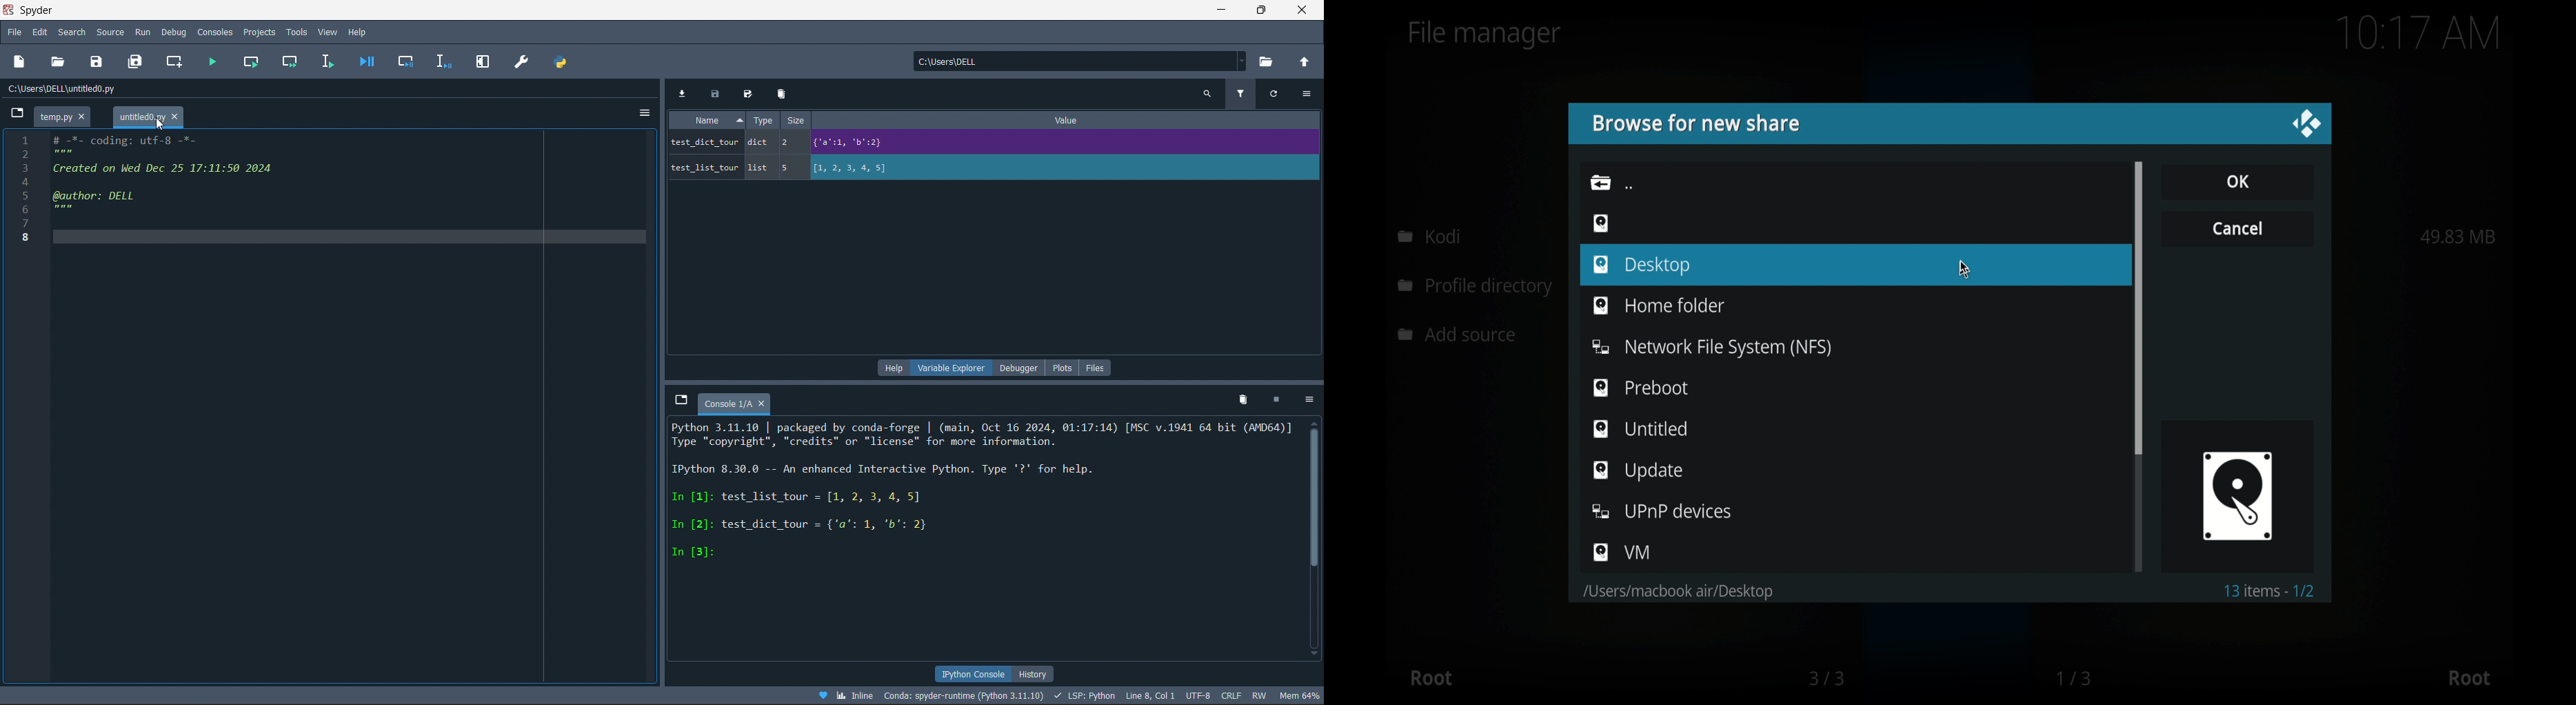  I want to click on temp.py tab, so click(61, 117).